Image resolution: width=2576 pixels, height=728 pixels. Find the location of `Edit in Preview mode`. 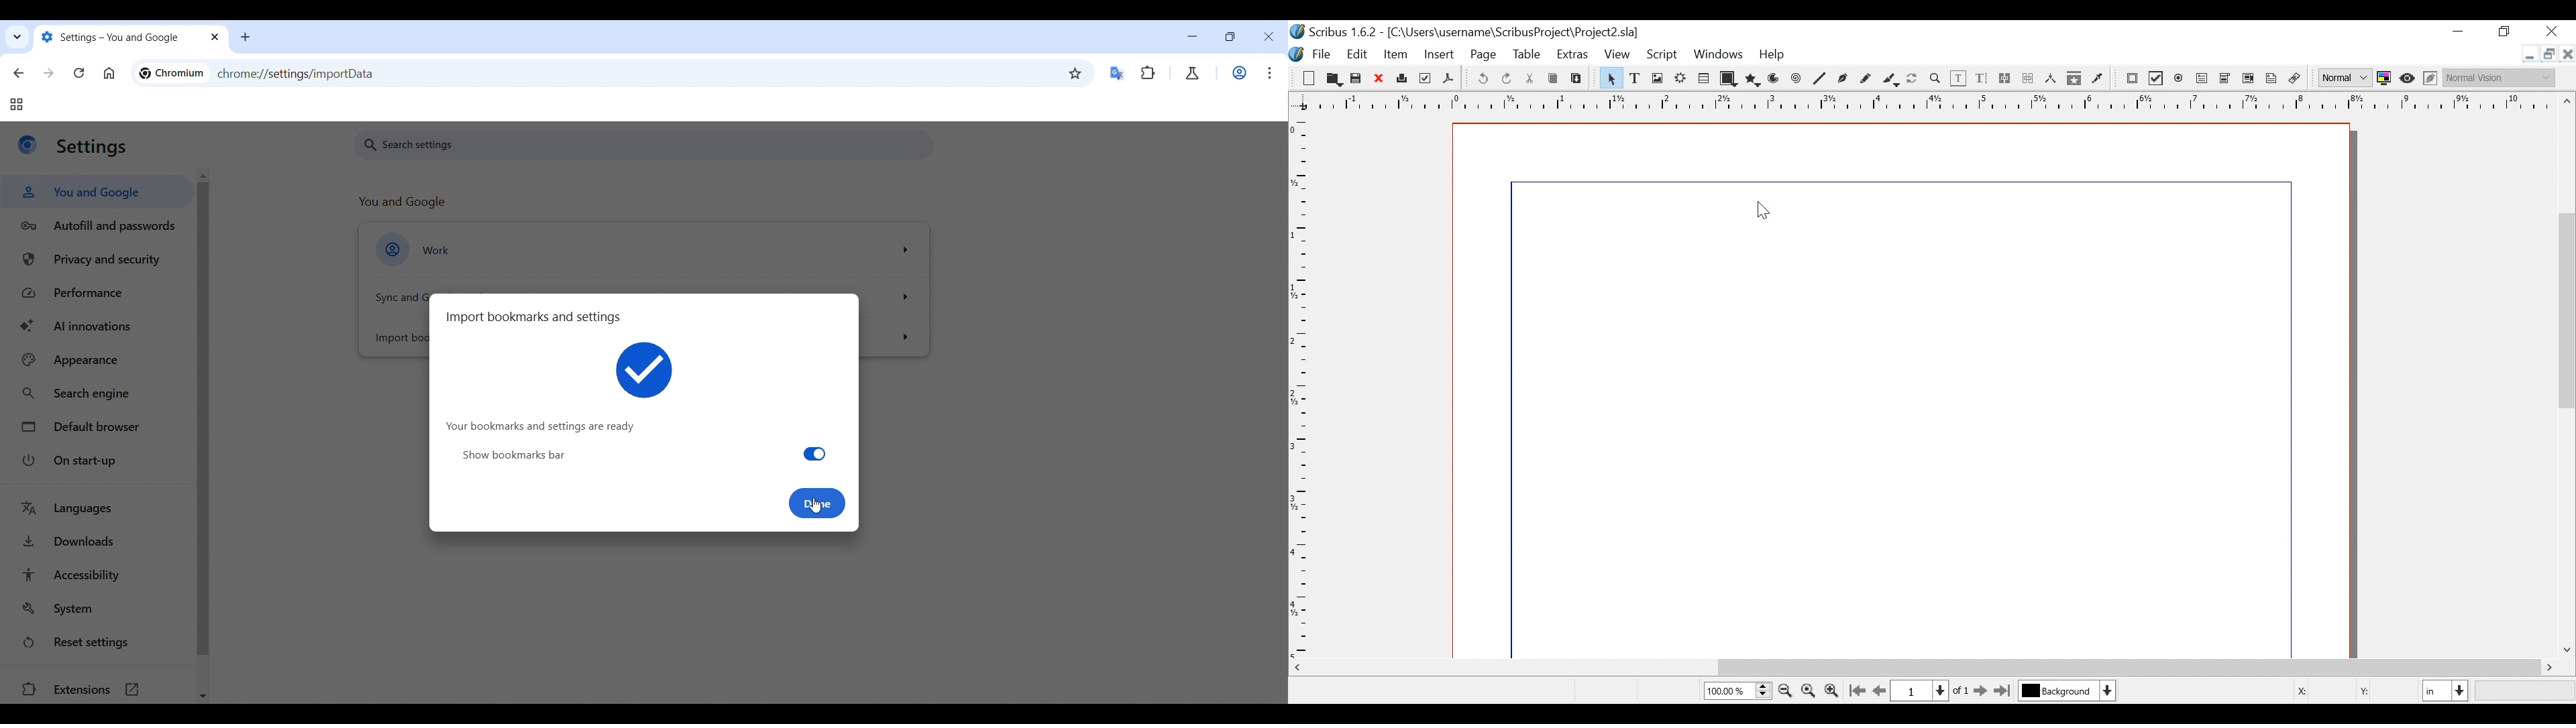

Edit in Preview mode is located at coordinates (2432, 78).